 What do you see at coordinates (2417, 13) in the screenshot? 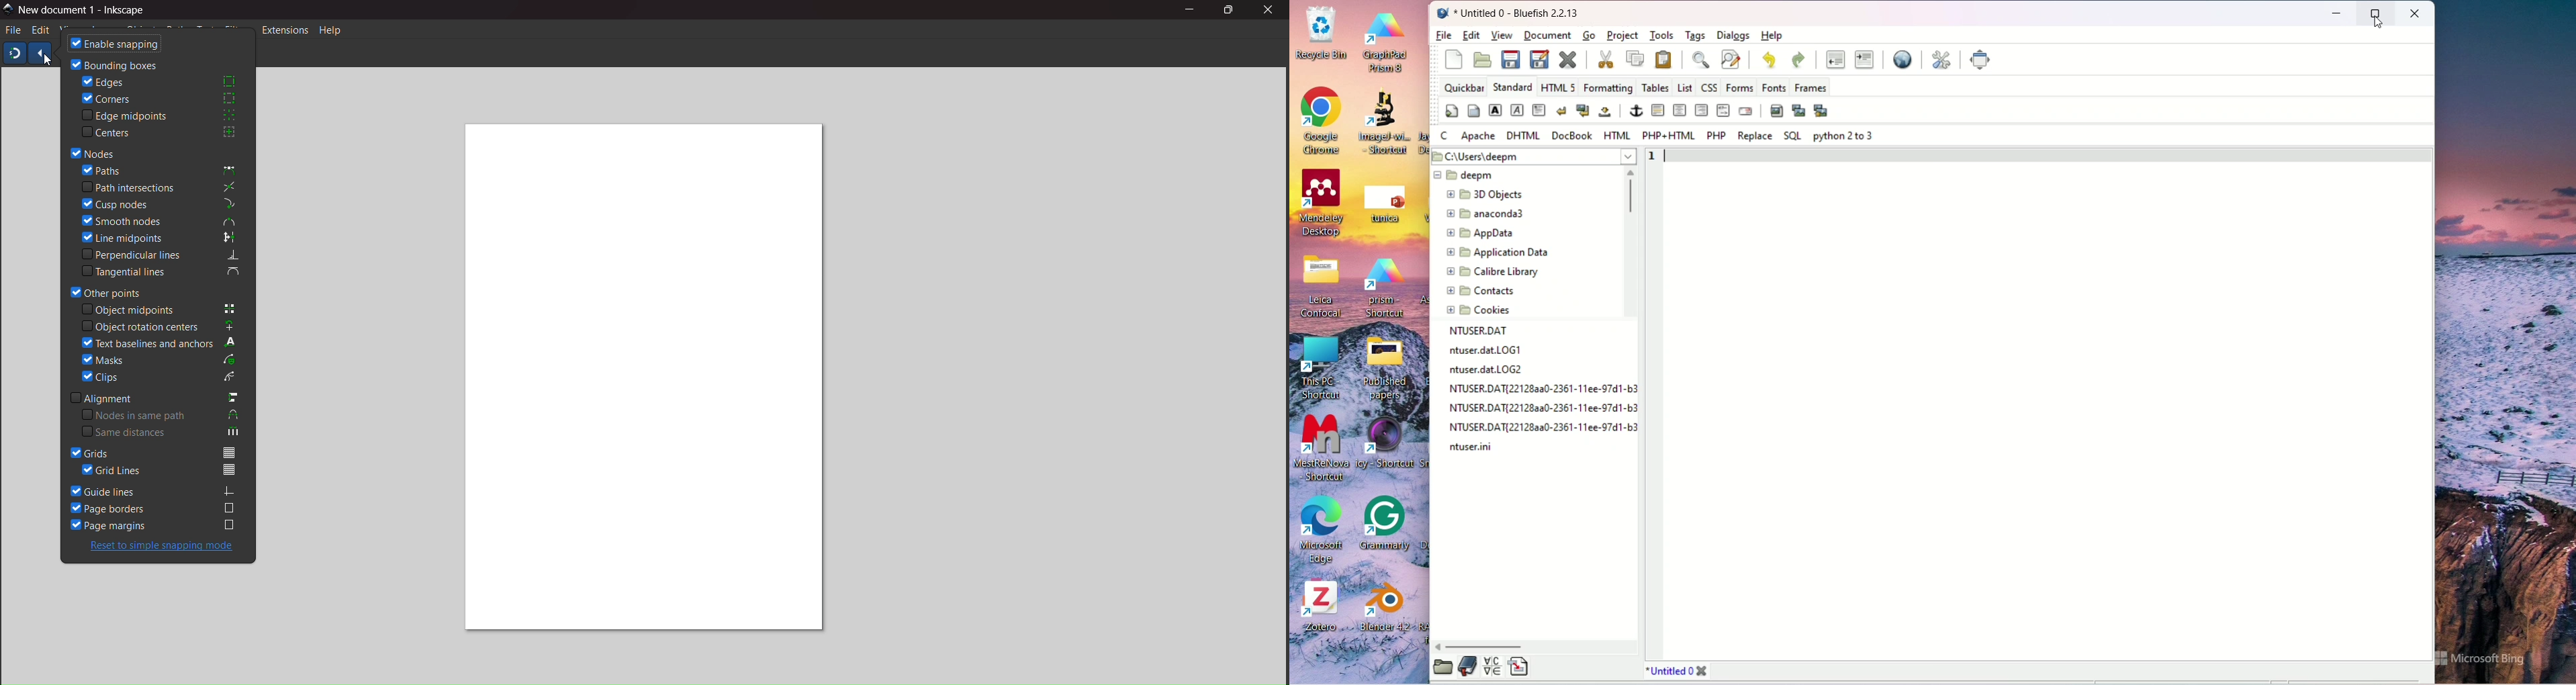
I see `close` at bounding box center [2417, 13].